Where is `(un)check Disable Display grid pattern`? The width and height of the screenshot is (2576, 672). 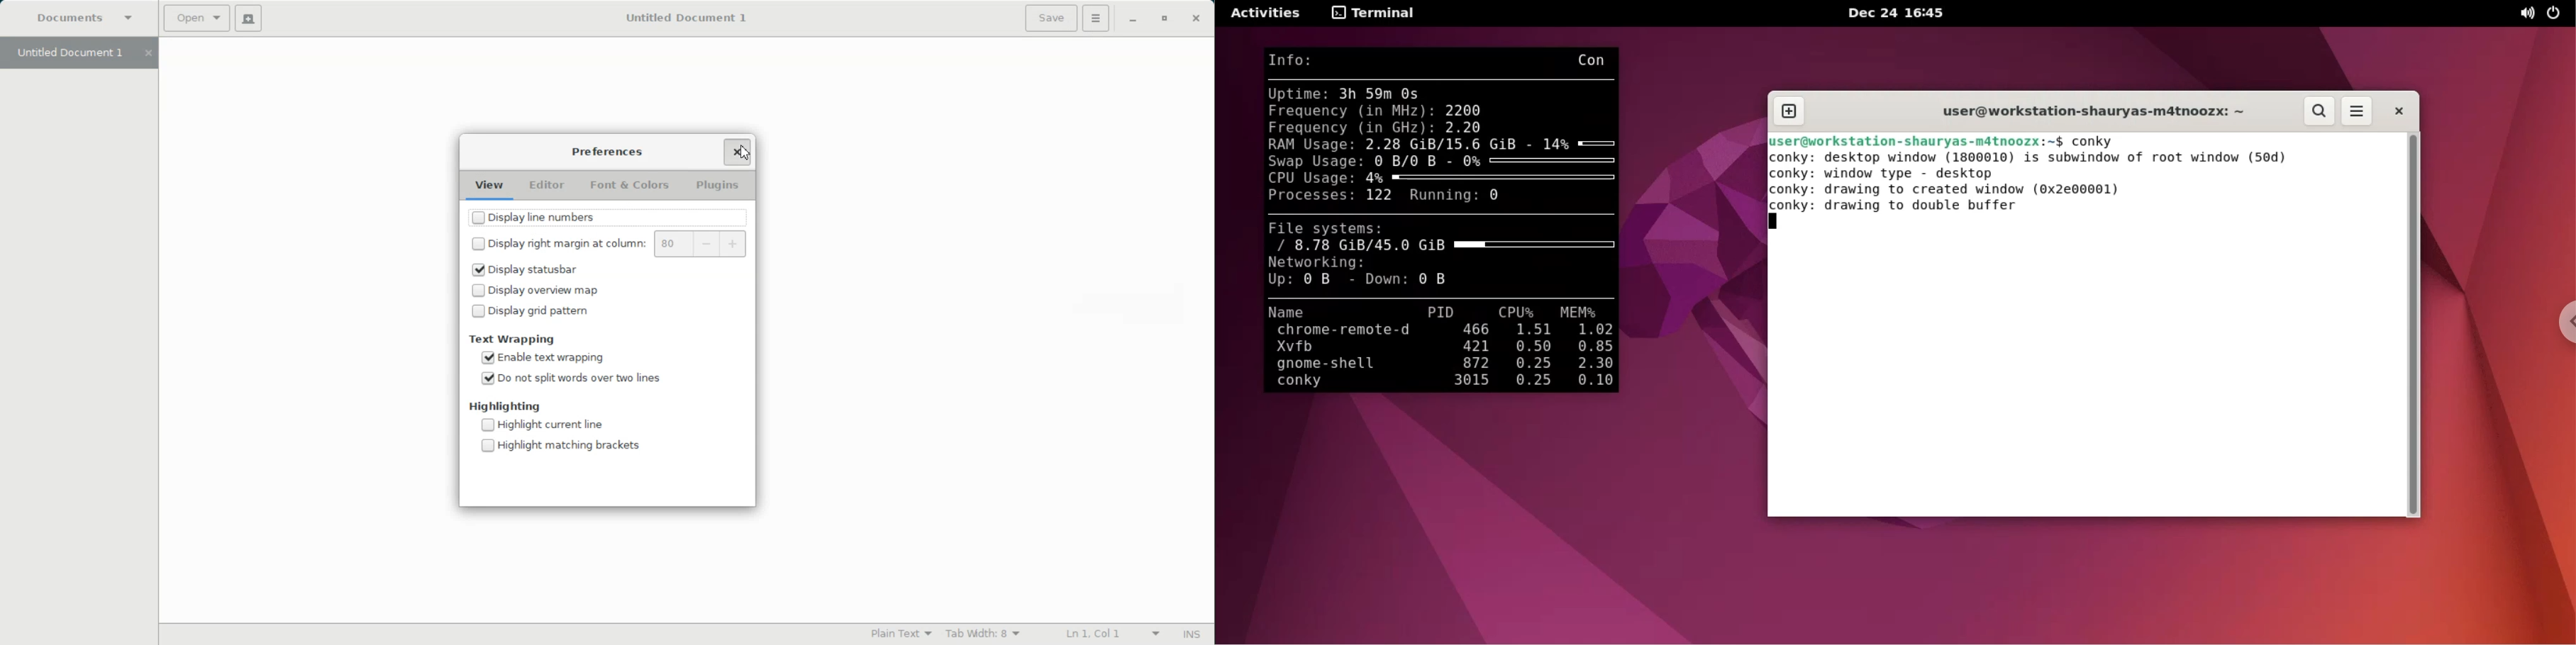 (un)check Disable Display grid pattern is located at coordinates (533, 310).